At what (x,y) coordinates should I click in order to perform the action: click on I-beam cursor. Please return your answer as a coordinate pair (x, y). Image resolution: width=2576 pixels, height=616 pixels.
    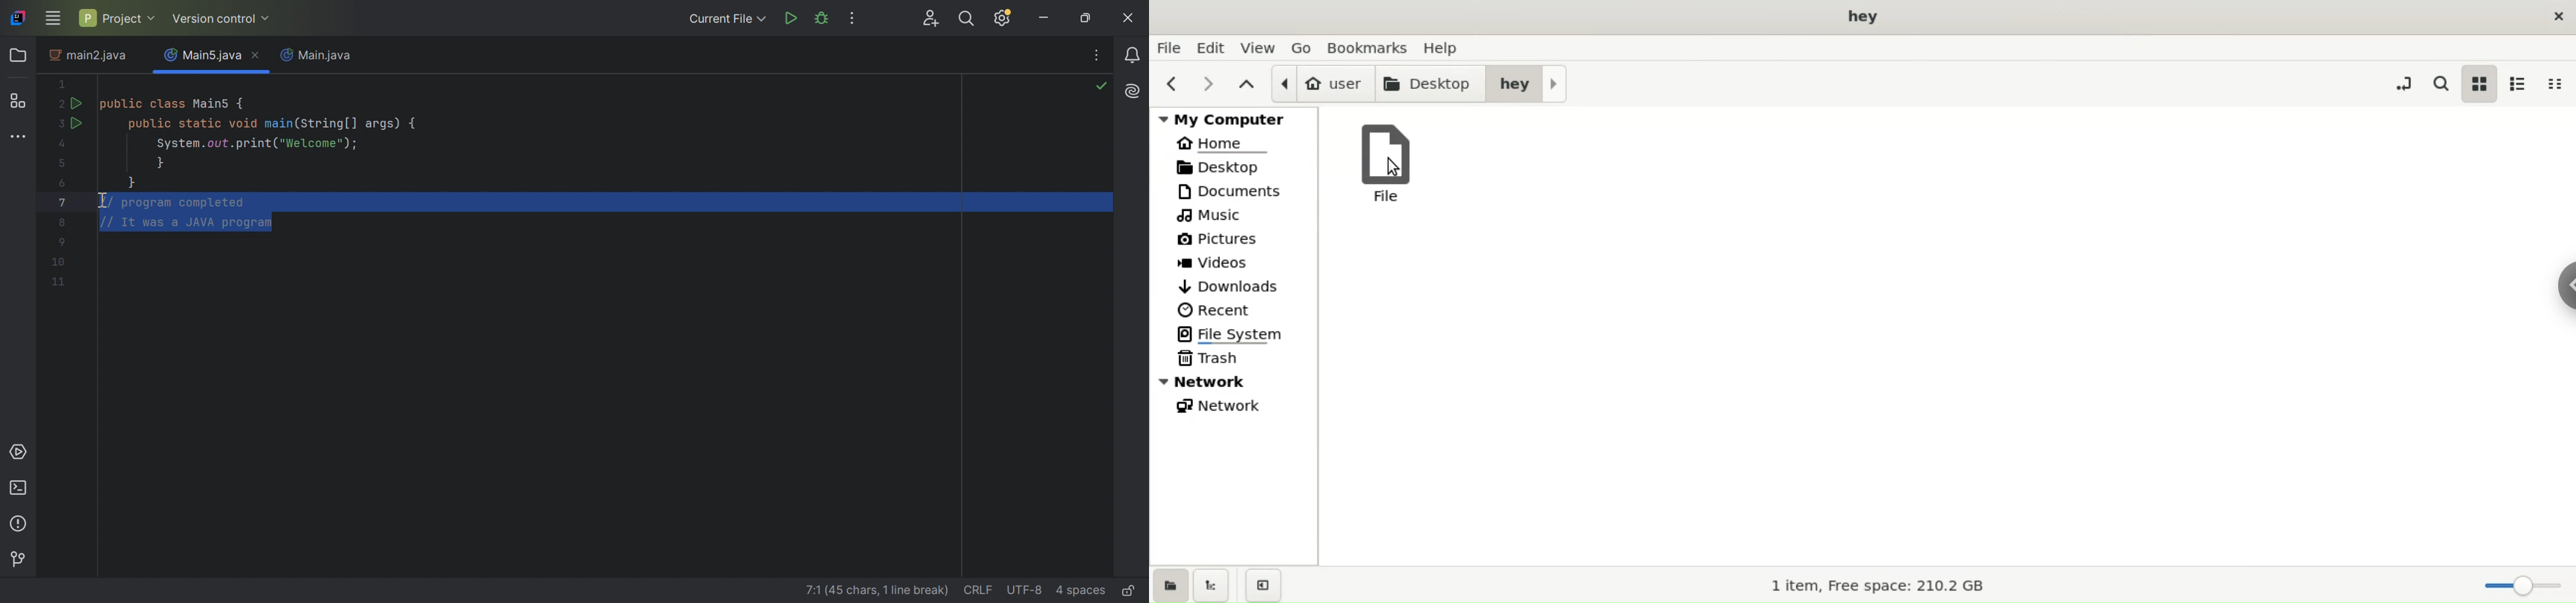
    Looking at the image, I should click on (99, 200).